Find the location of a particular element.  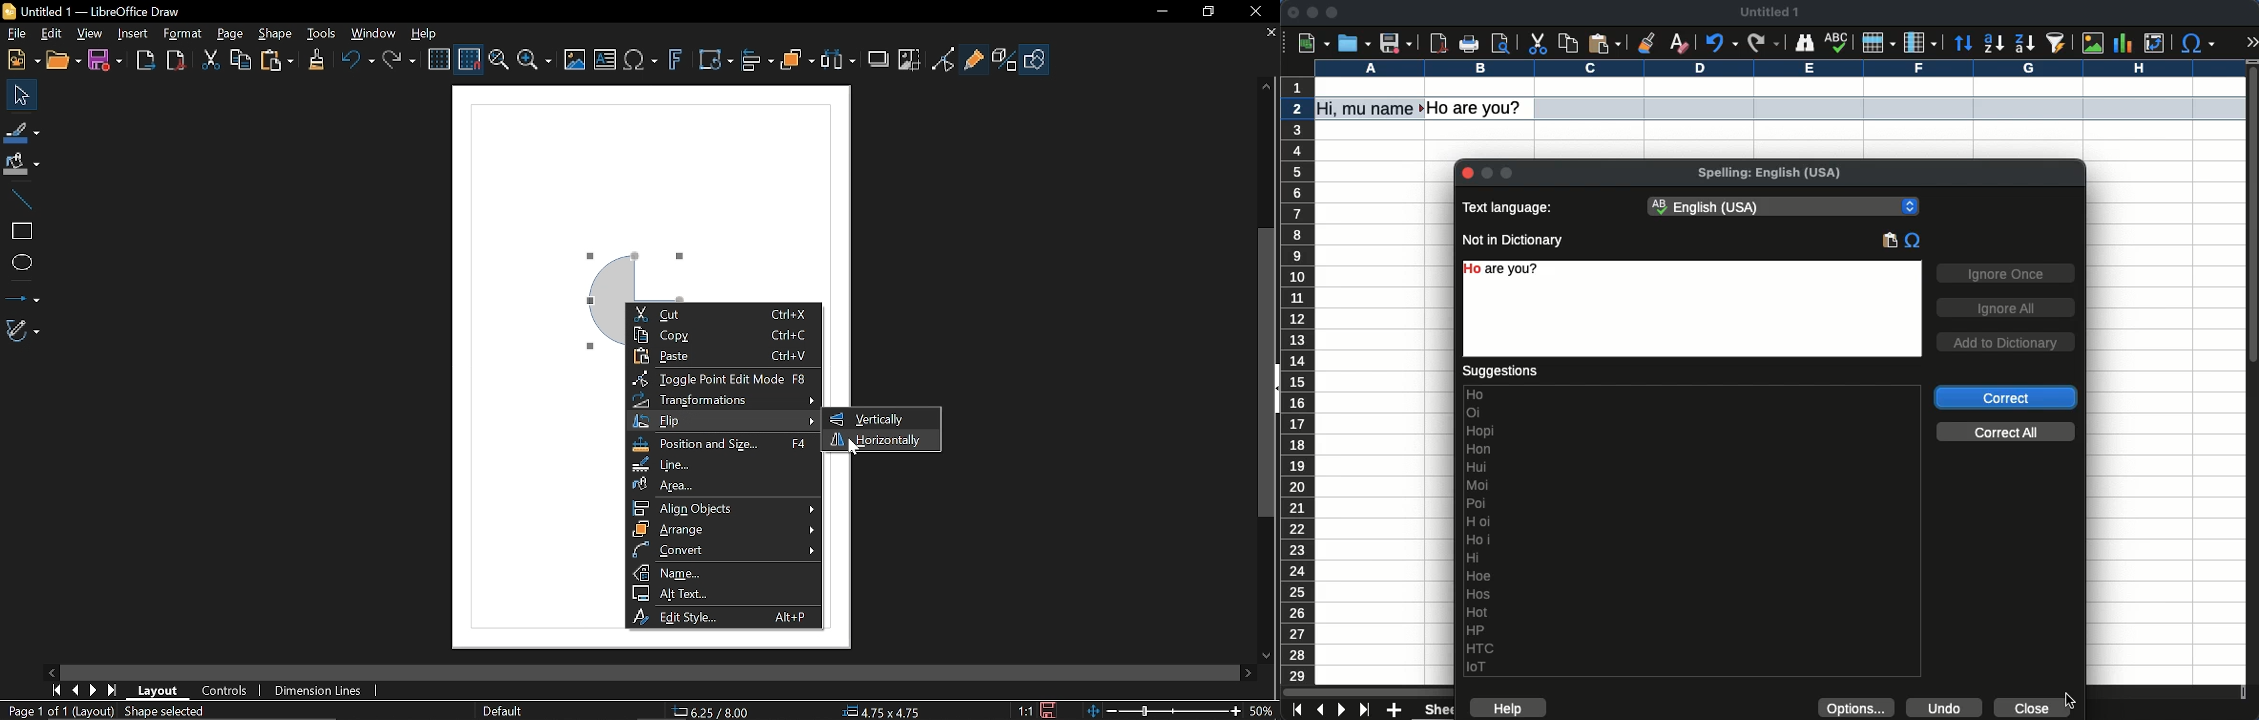

paste is located at coordinates (1607, 42).